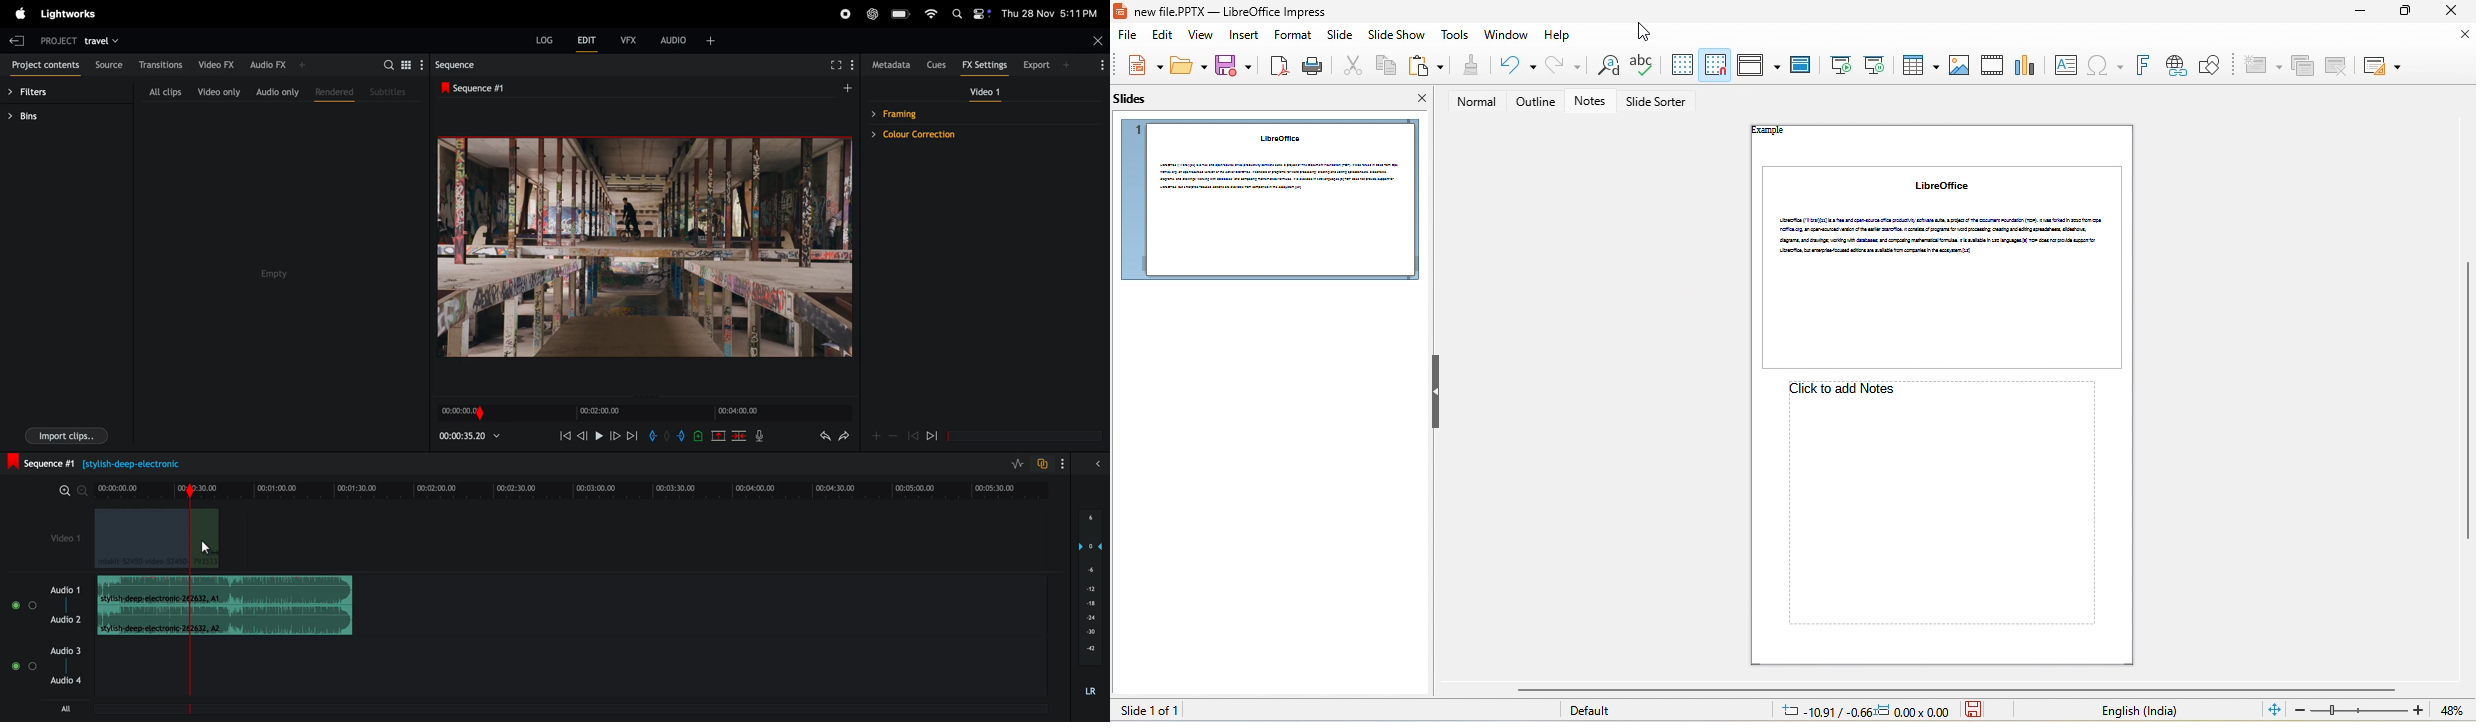 The image size is (2492, 728). What do you see at coordinates (564, 437) in the screenshot?
I see `rewind` at bounding box center [564, 437].